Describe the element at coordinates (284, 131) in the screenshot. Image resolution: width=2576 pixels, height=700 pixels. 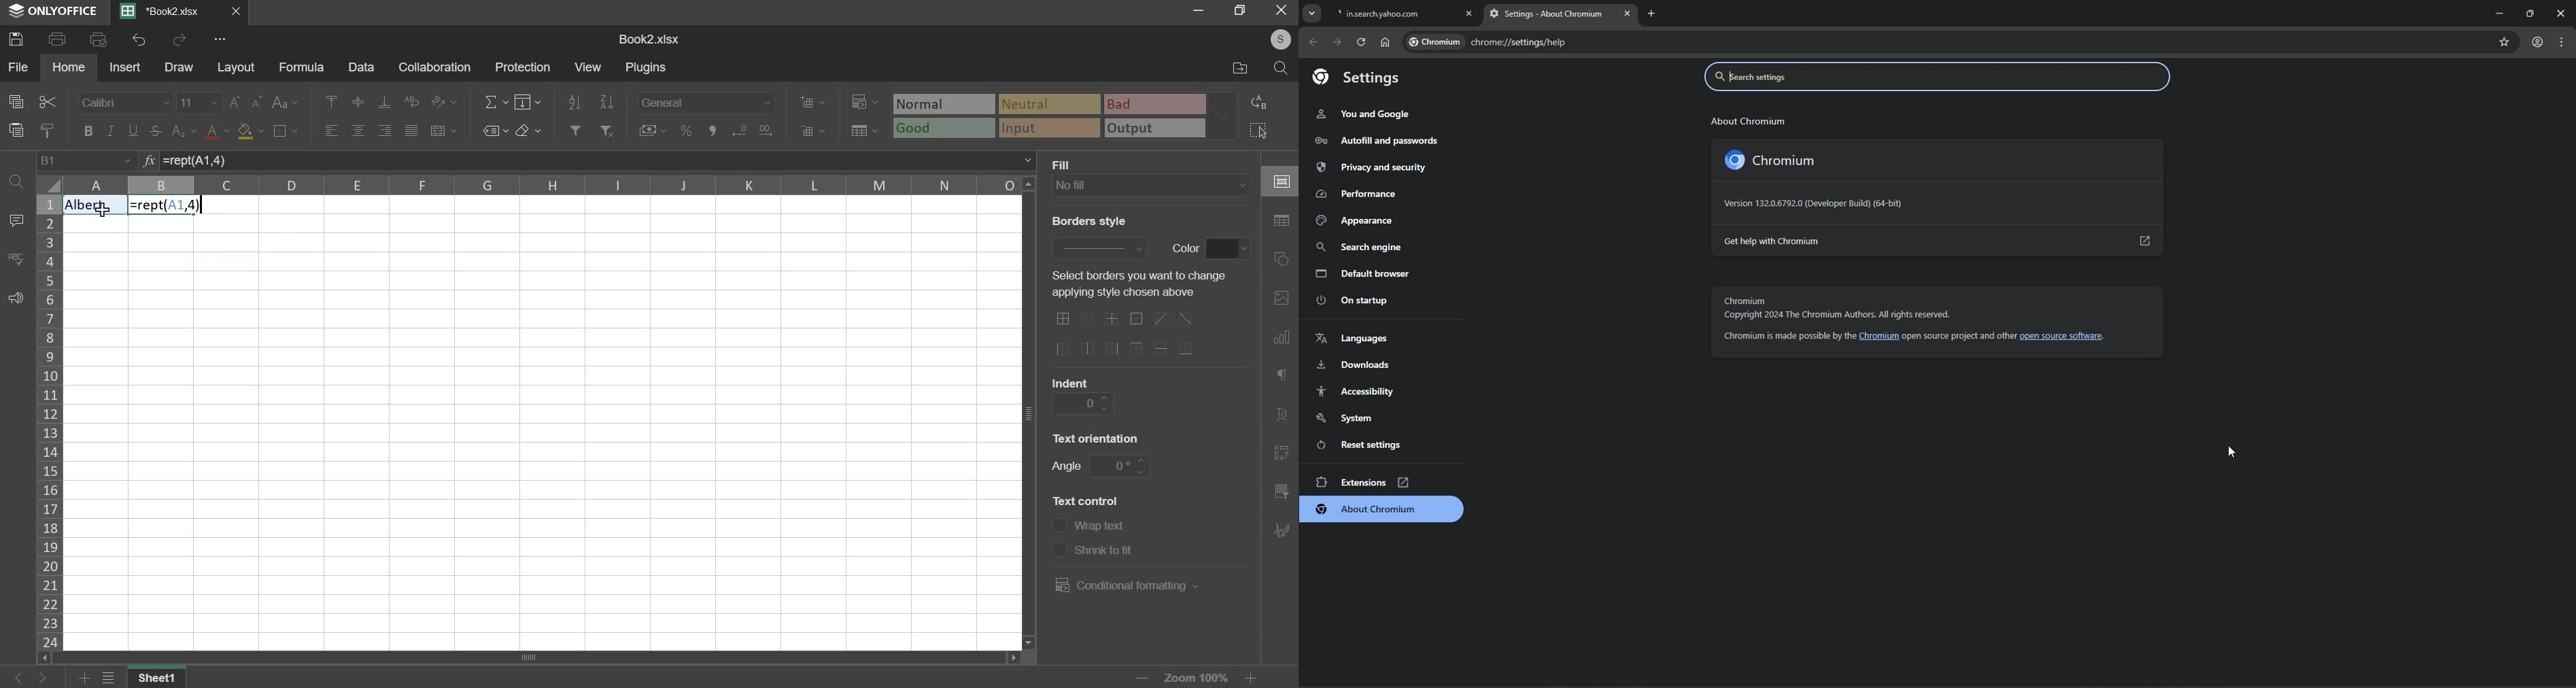
I see `borders` at that location.